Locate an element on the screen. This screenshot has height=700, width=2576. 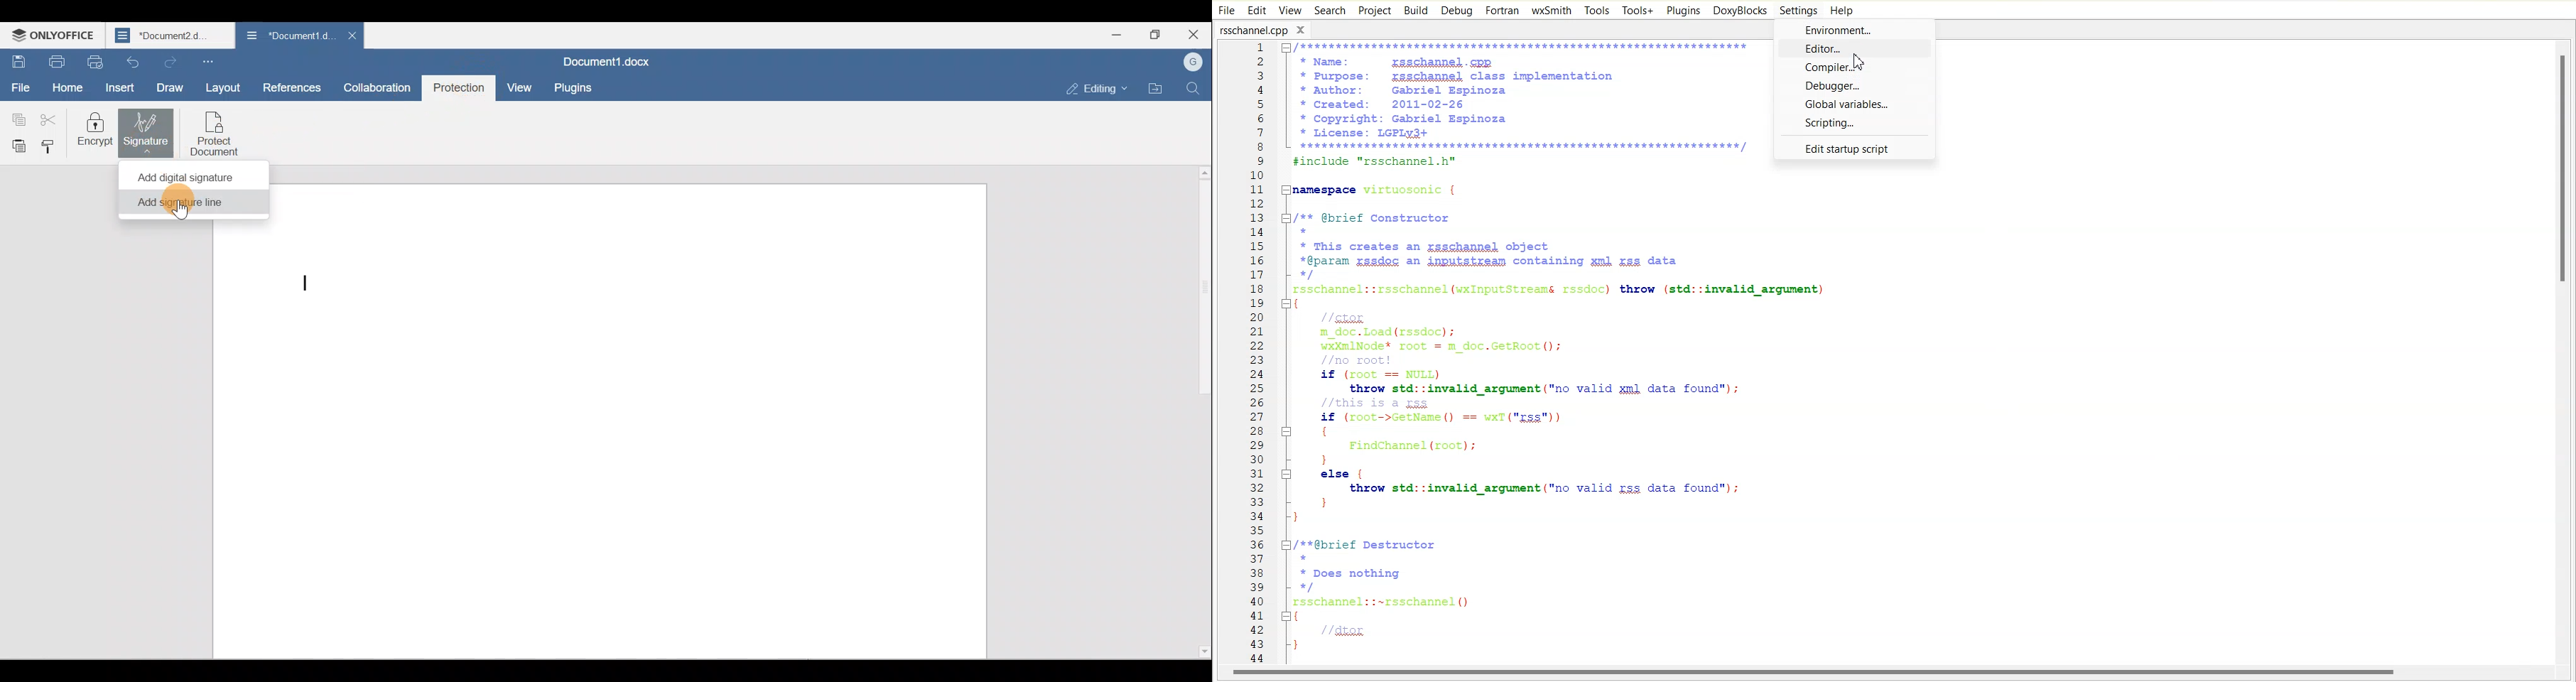
Scroll bar is located at coordinates (1198, 412).